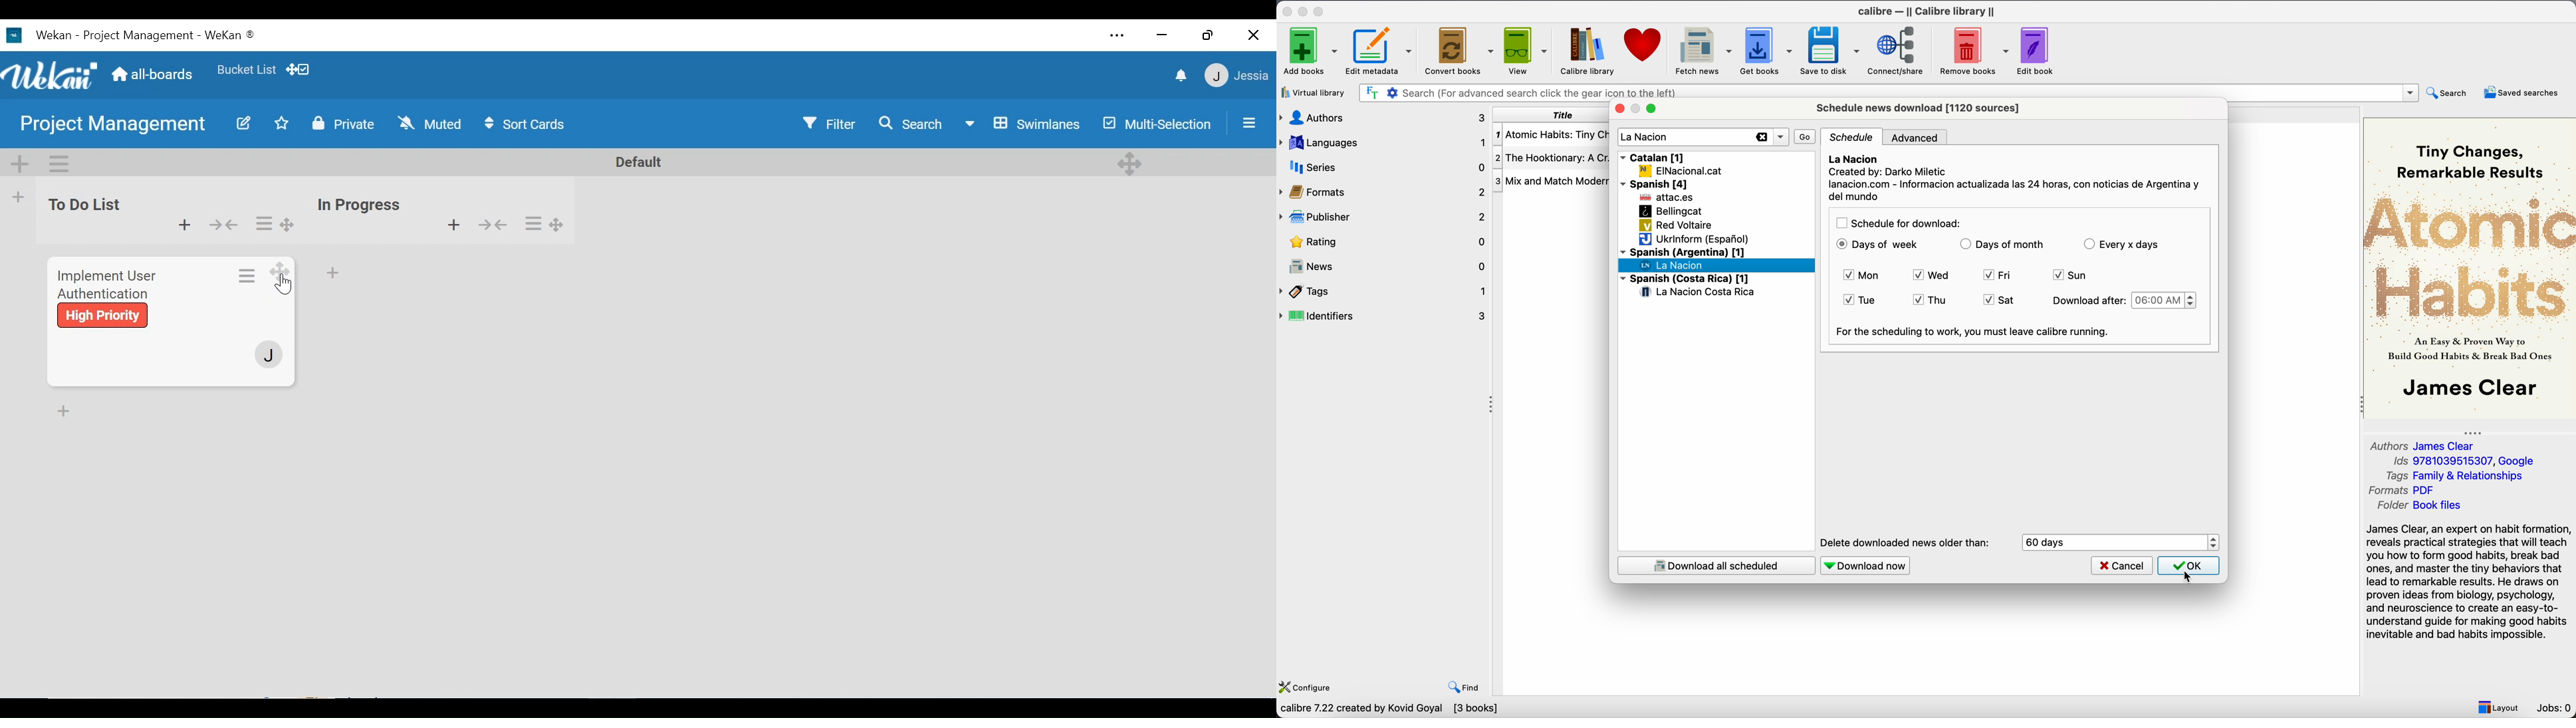 The height and width of the screenshot is (728, 2576). Describe the element at coordinates (1685, 279) in the screenshot. I see `Spanish (Costa Rica) [1]` at that location.